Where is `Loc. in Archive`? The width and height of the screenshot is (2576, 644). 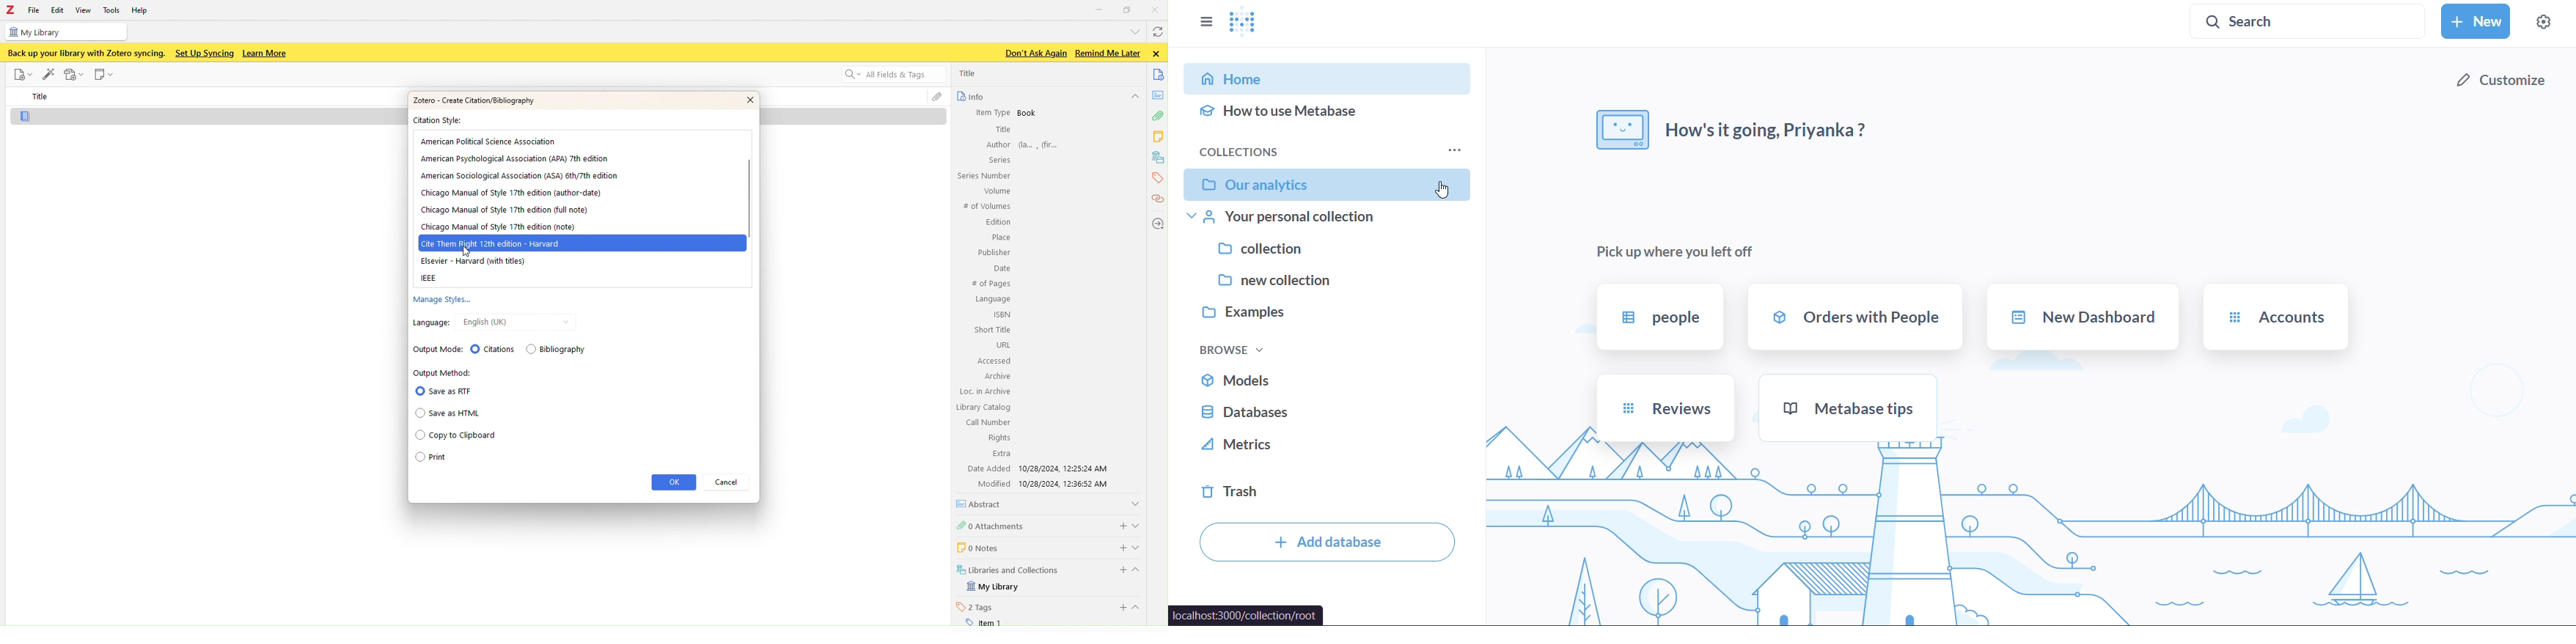
Loc. in Archive is located at coordinates (986, 392).